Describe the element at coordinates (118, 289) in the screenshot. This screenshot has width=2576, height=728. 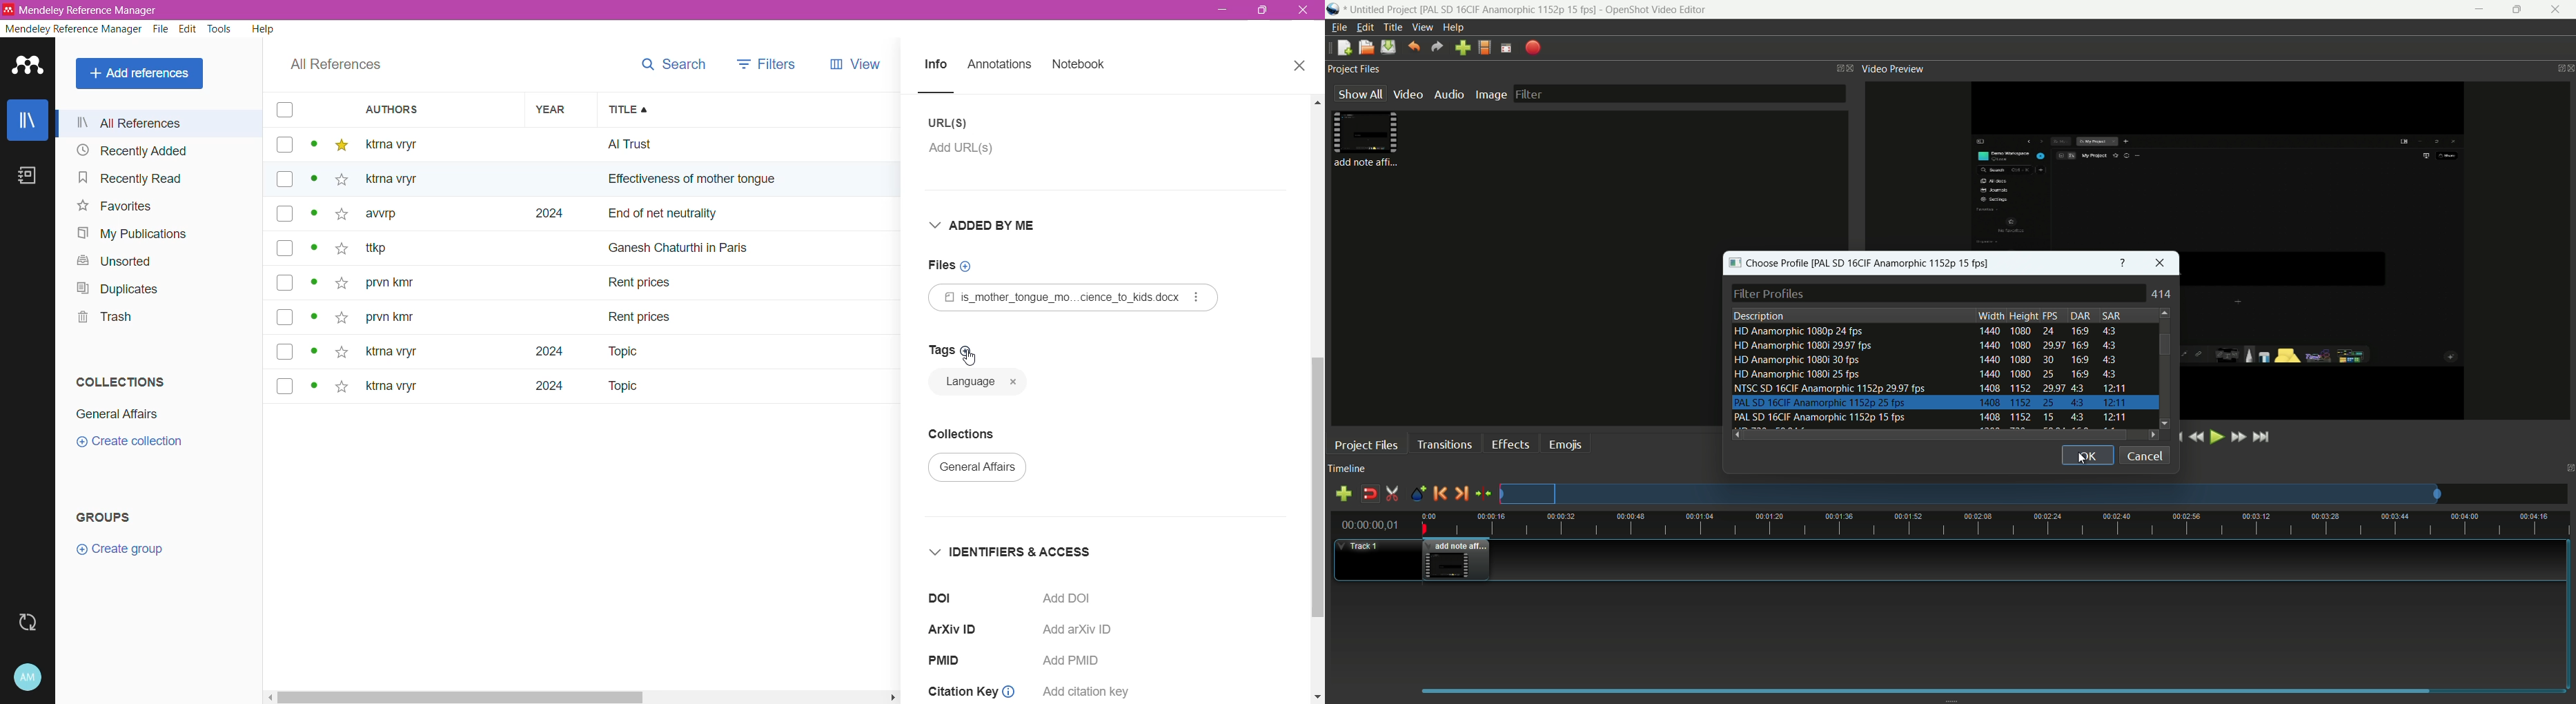
I see `Duplicates` at that location.